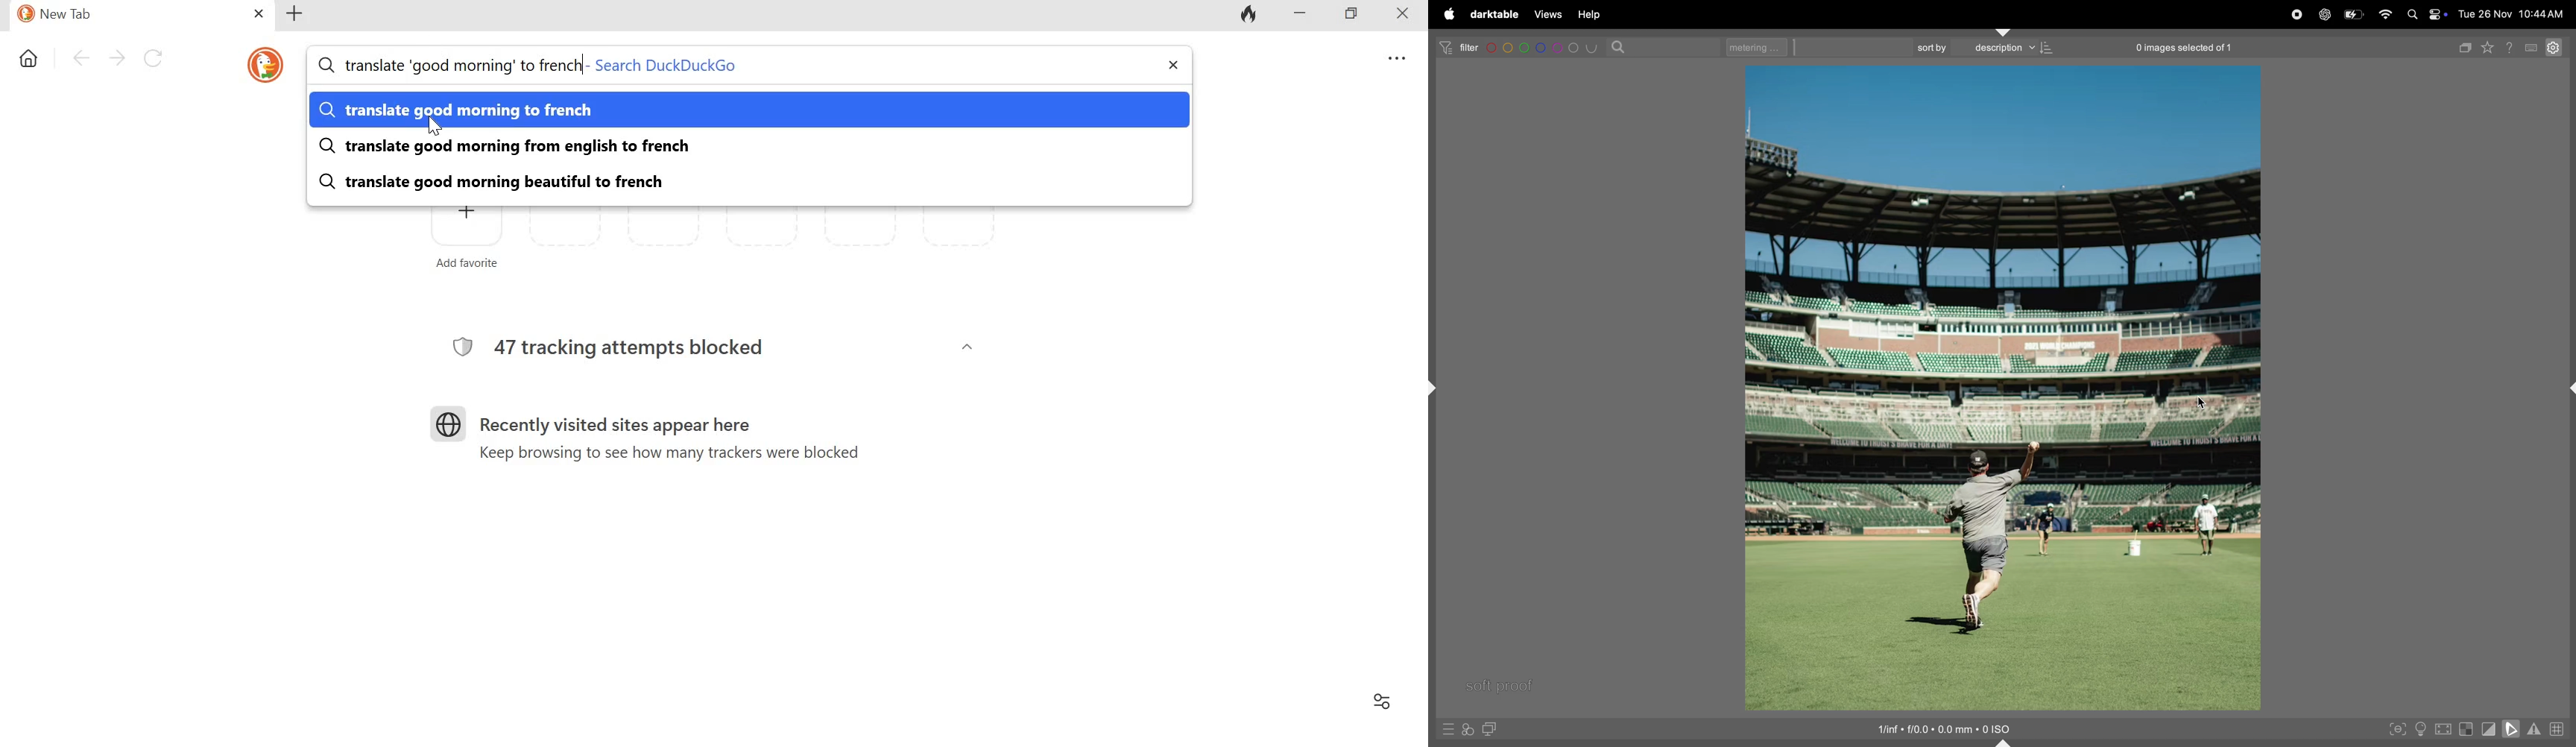 Image resolution: width=2576 pixels, height=756 pixels. I want to click on date and time, so click(2512, 13).